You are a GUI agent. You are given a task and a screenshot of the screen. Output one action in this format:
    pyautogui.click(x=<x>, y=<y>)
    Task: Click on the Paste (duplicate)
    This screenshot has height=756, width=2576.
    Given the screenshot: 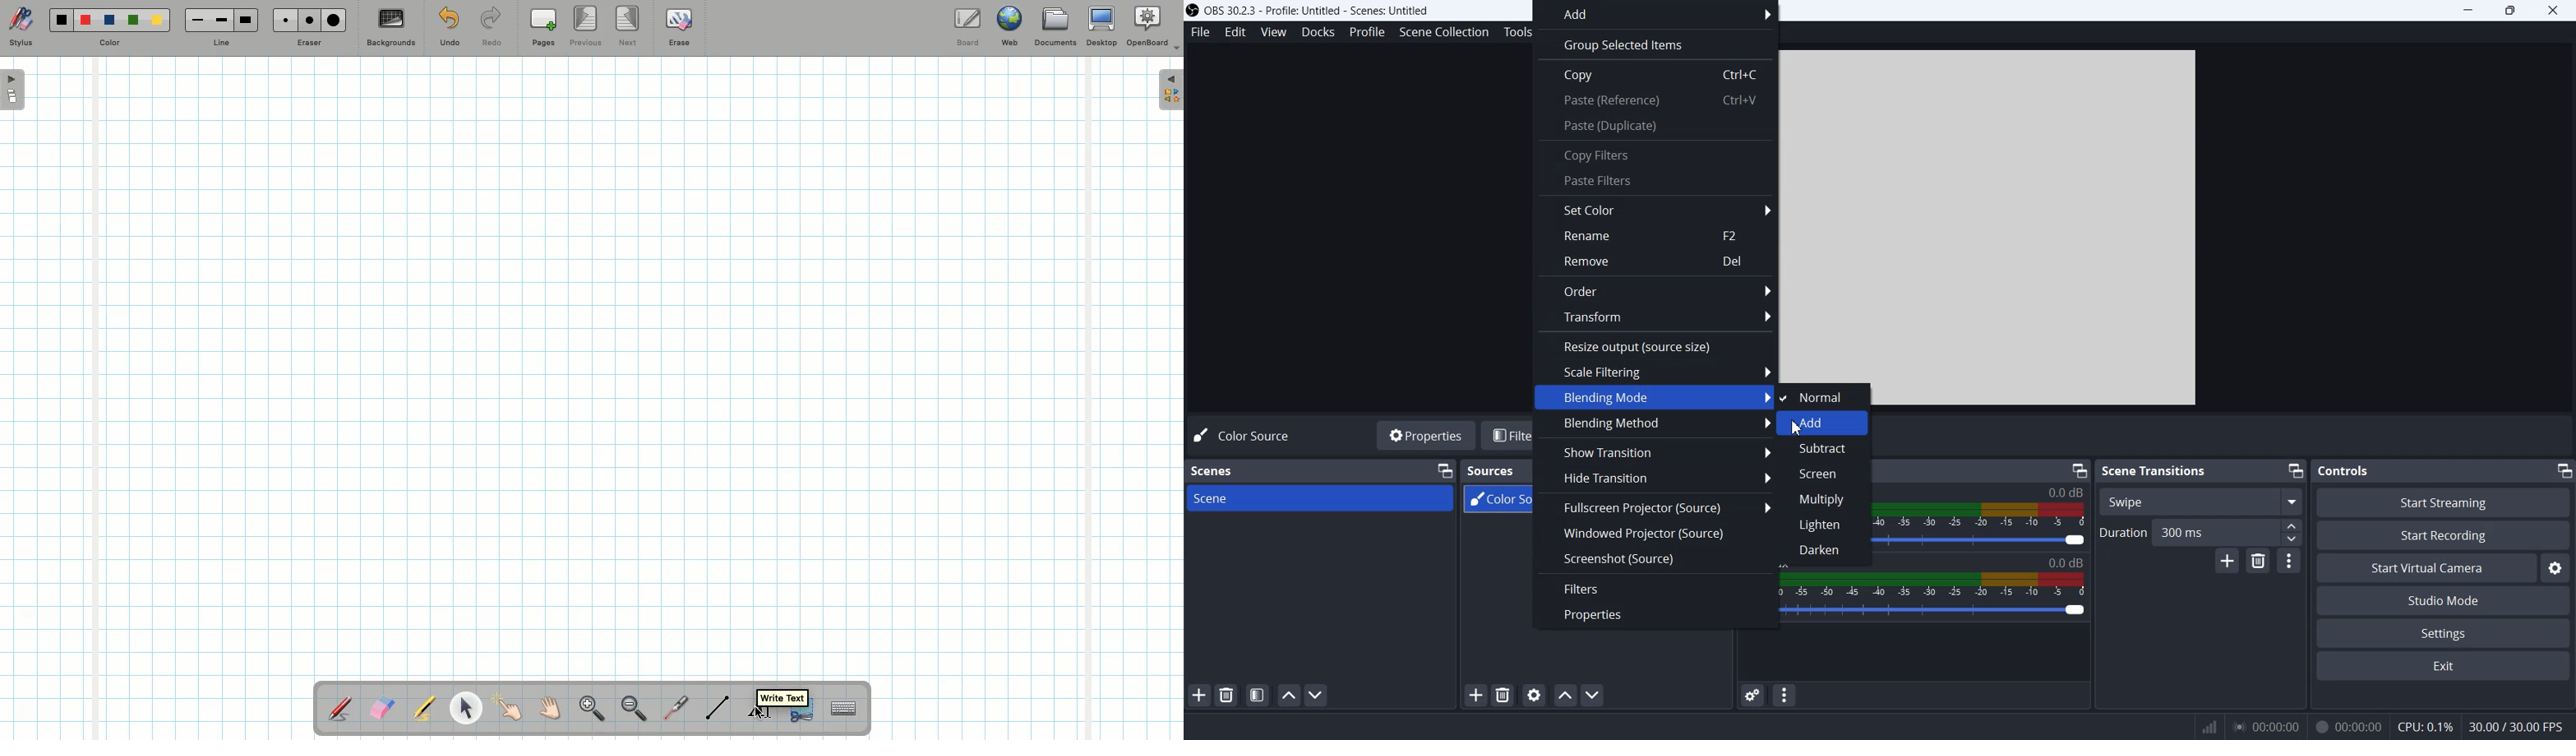 What is the action you would take?
    pyautogui.click(x=1656, y=128)
    